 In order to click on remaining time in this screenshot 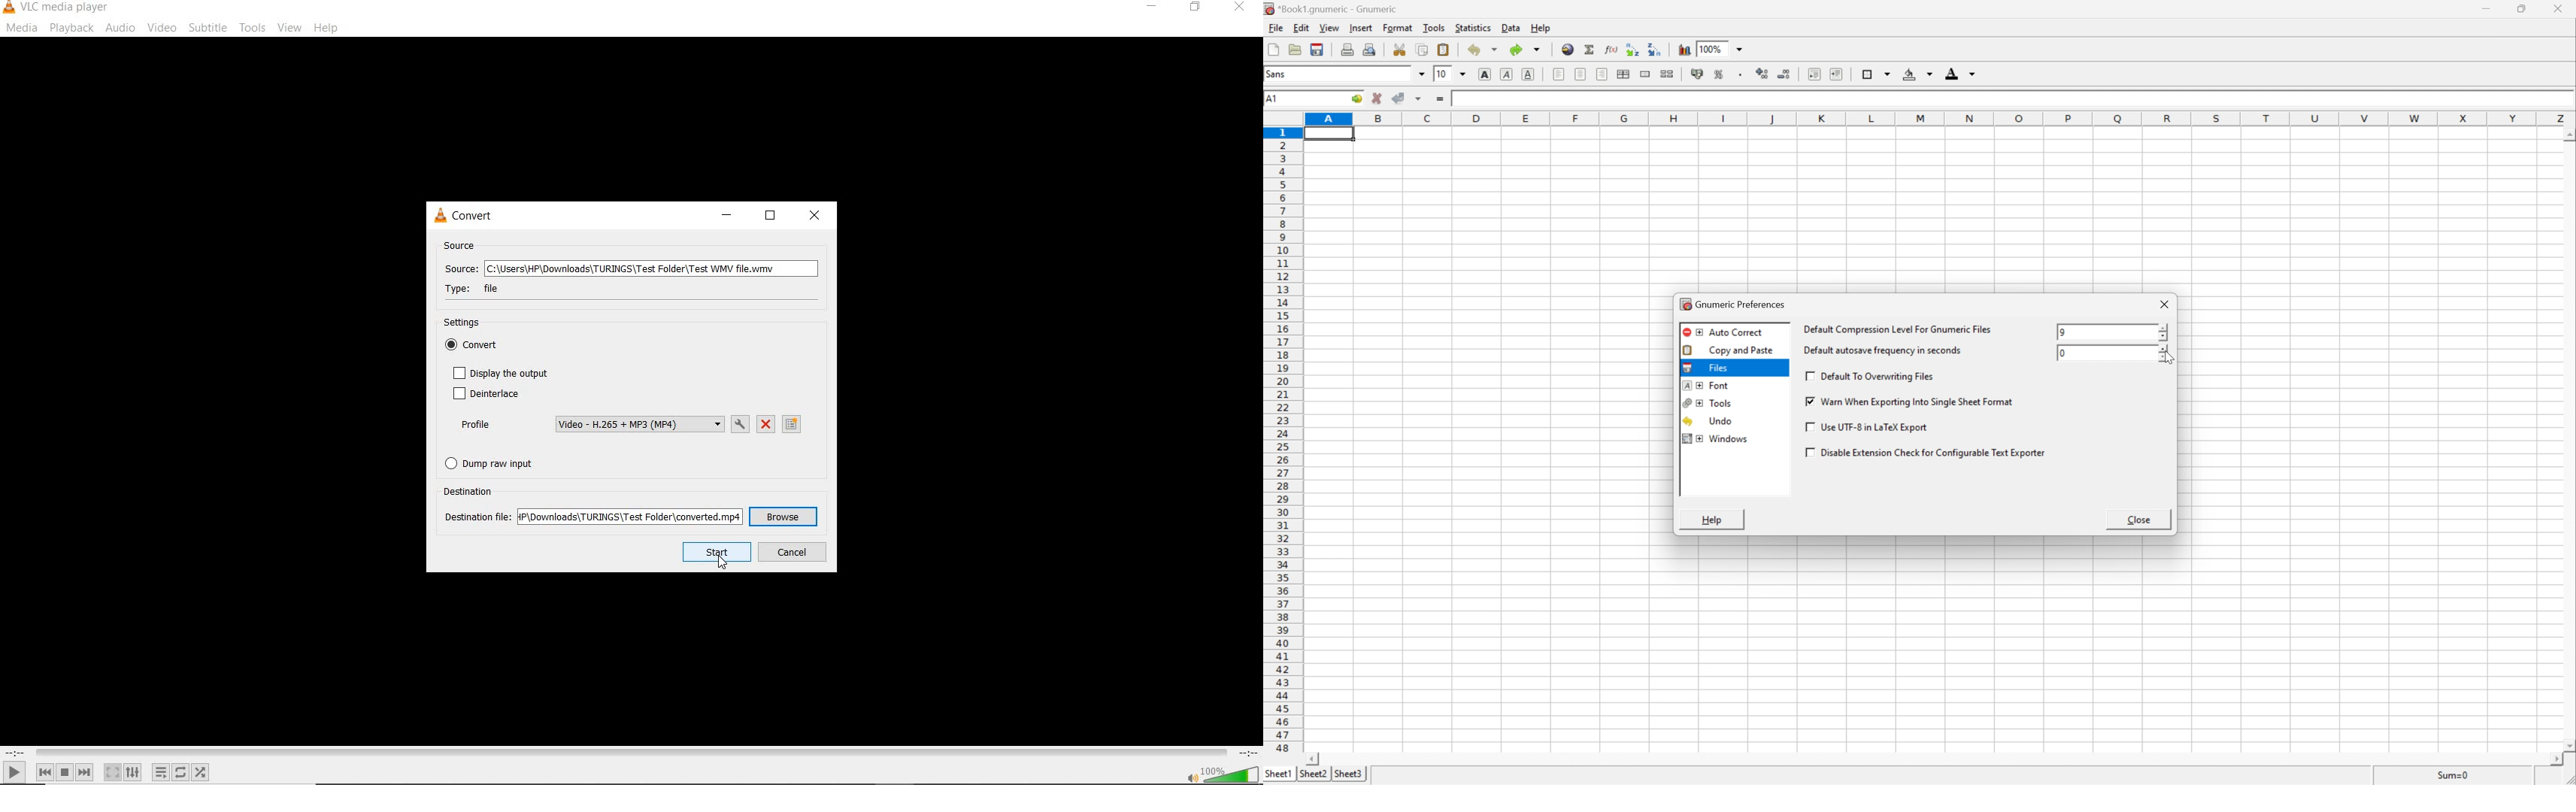, I will do `click(1247, 753)`.